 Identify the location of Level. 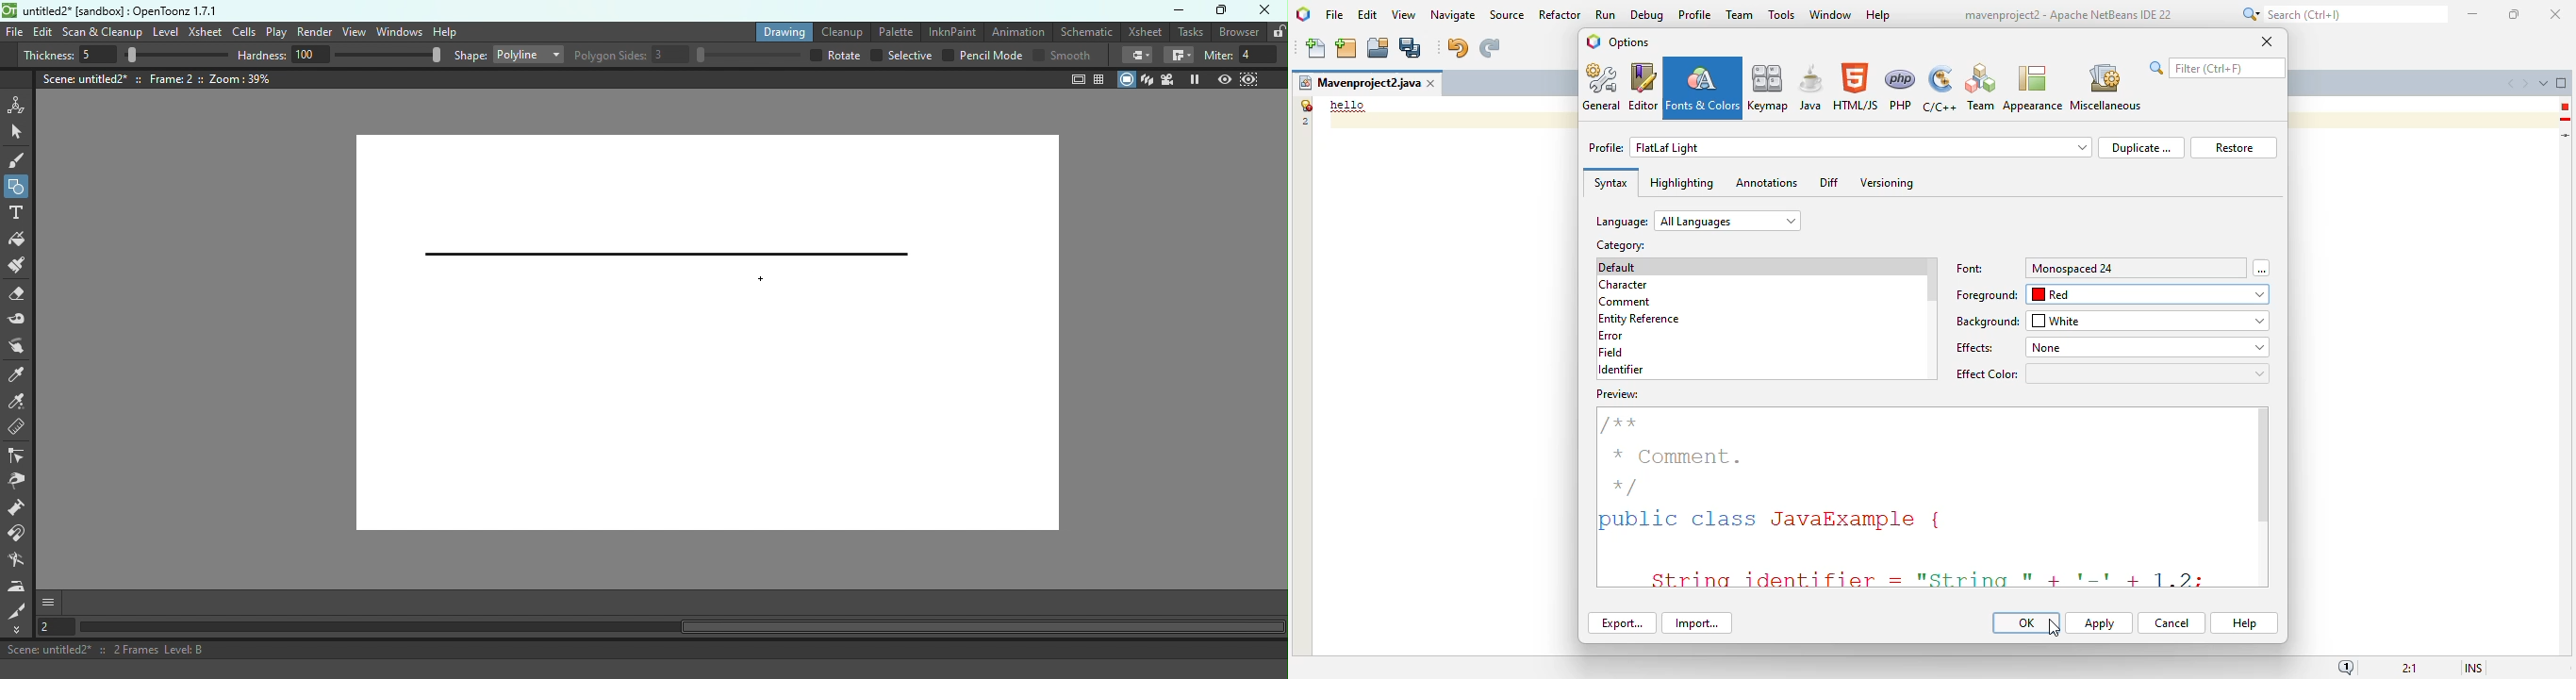
(165, 32).